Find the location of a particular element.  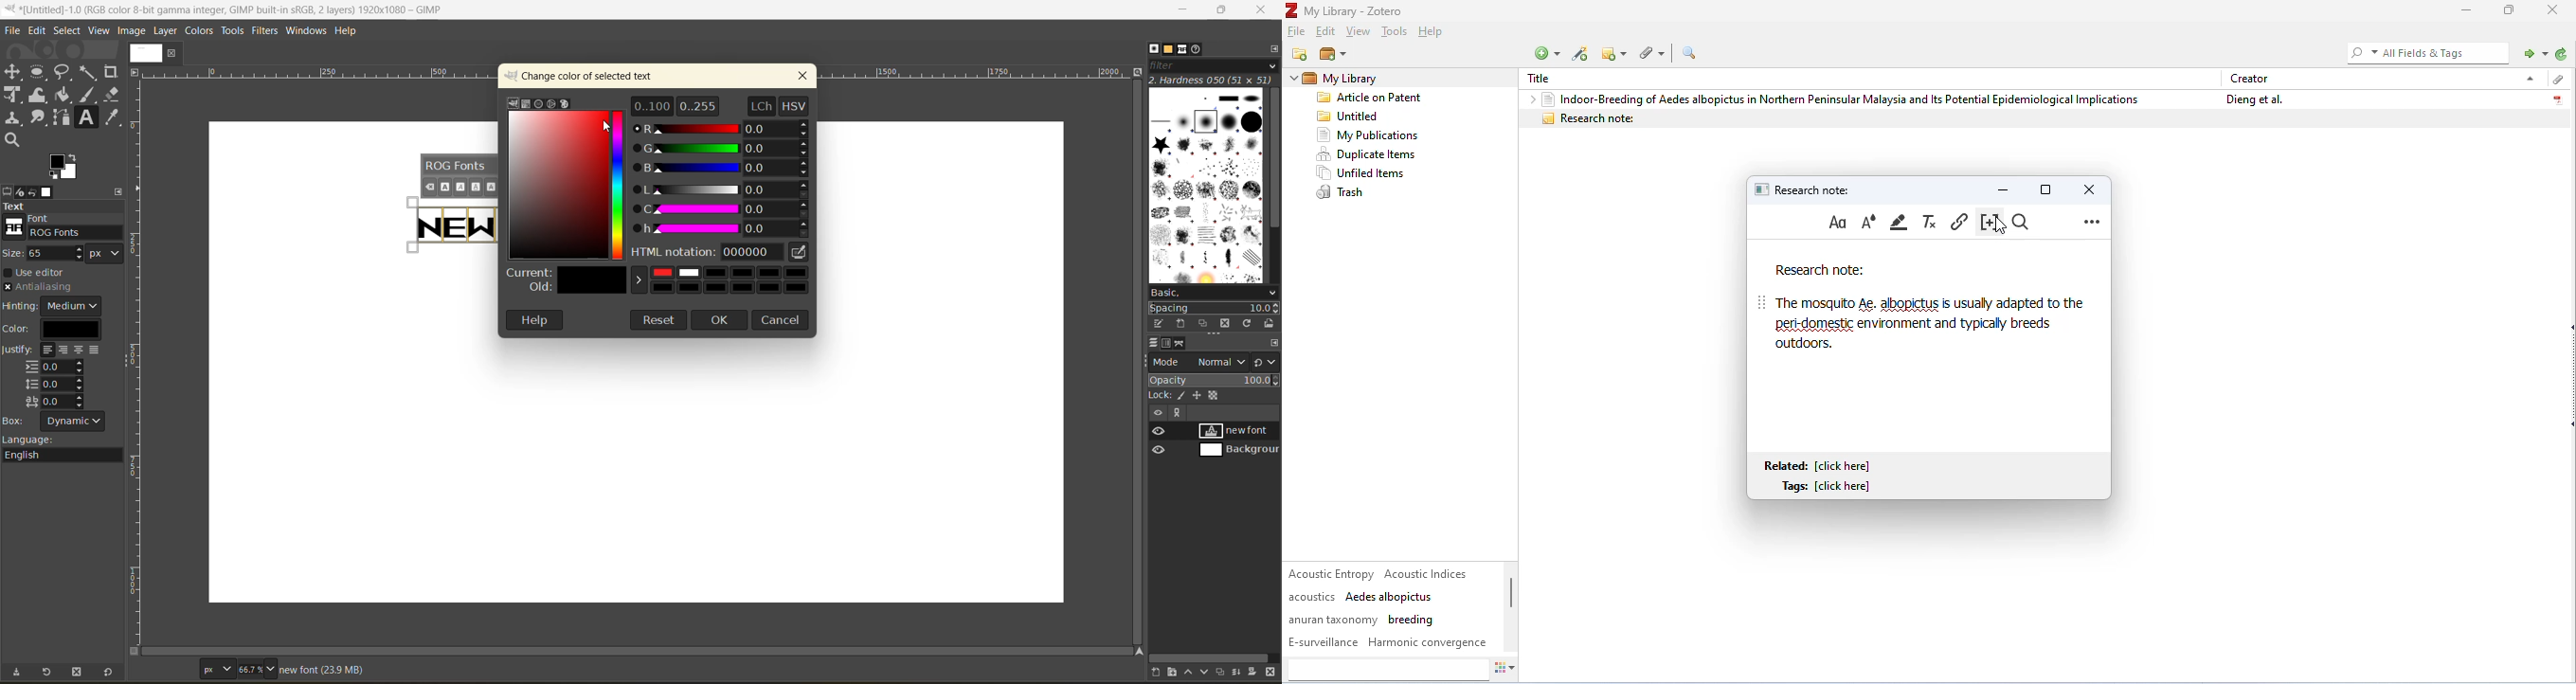

hide is located at coordinates (1158, 413).